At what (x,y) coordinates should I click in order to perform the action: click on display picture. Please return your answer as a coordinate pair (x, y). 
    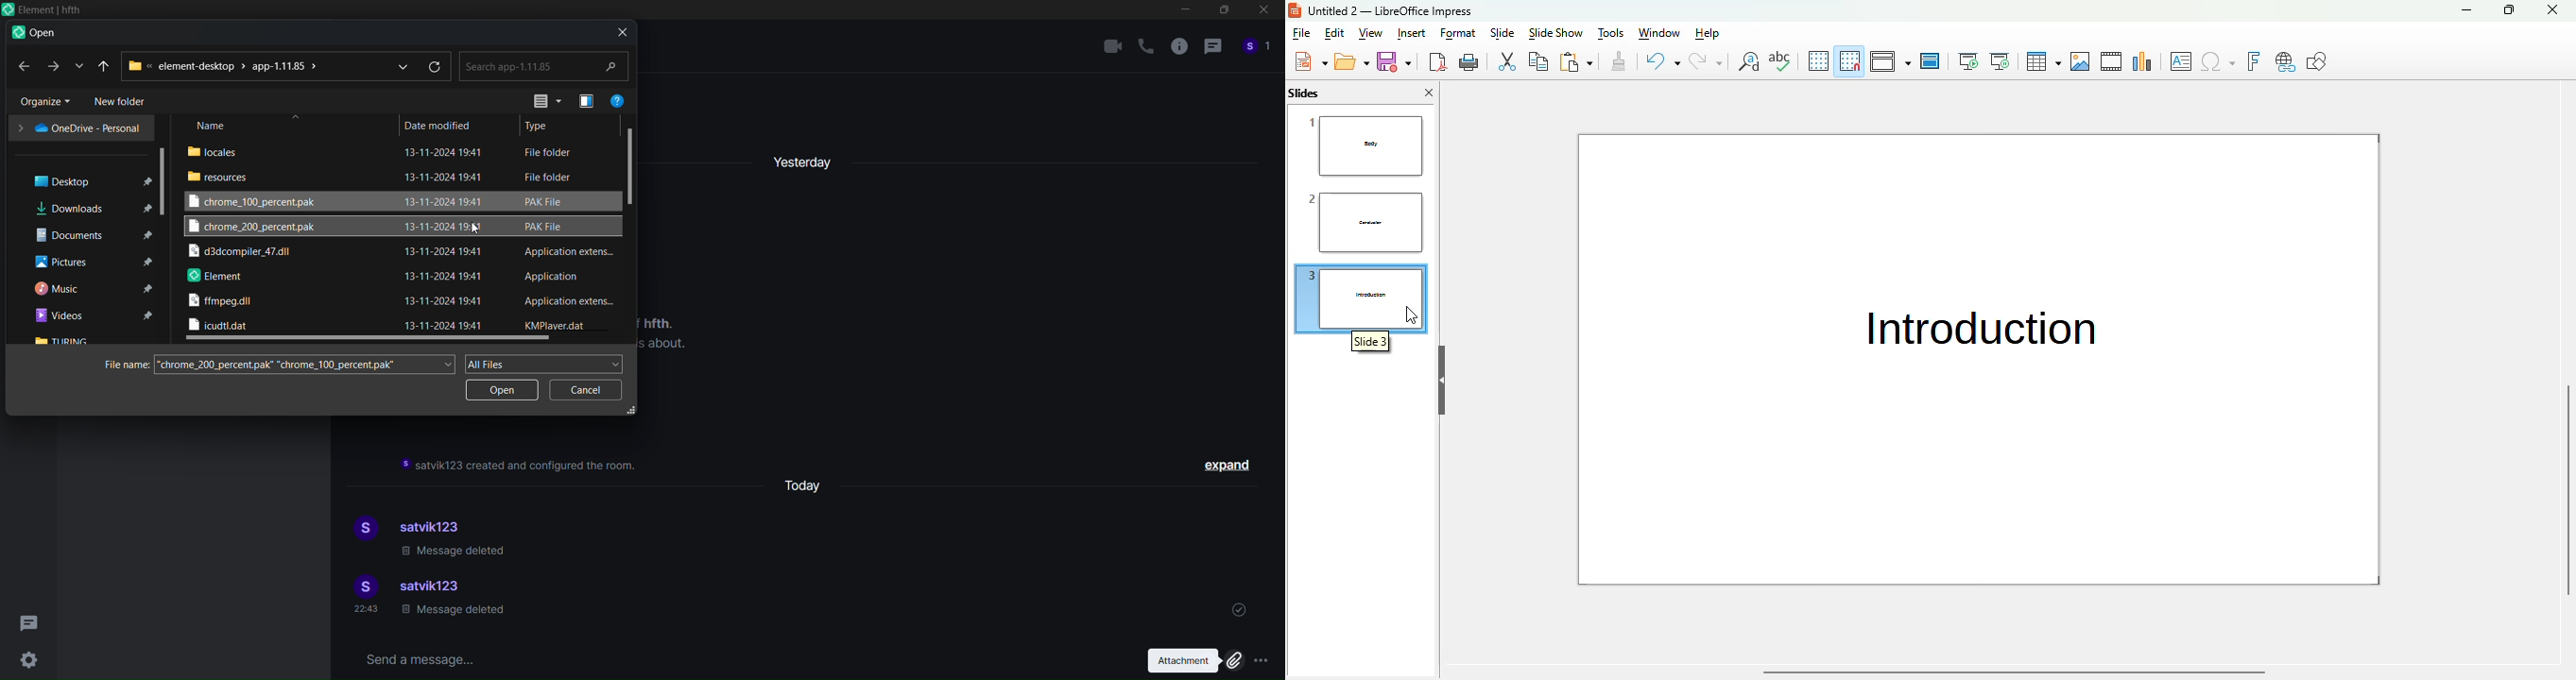
    Looking at the image, I should click on (362, 586).